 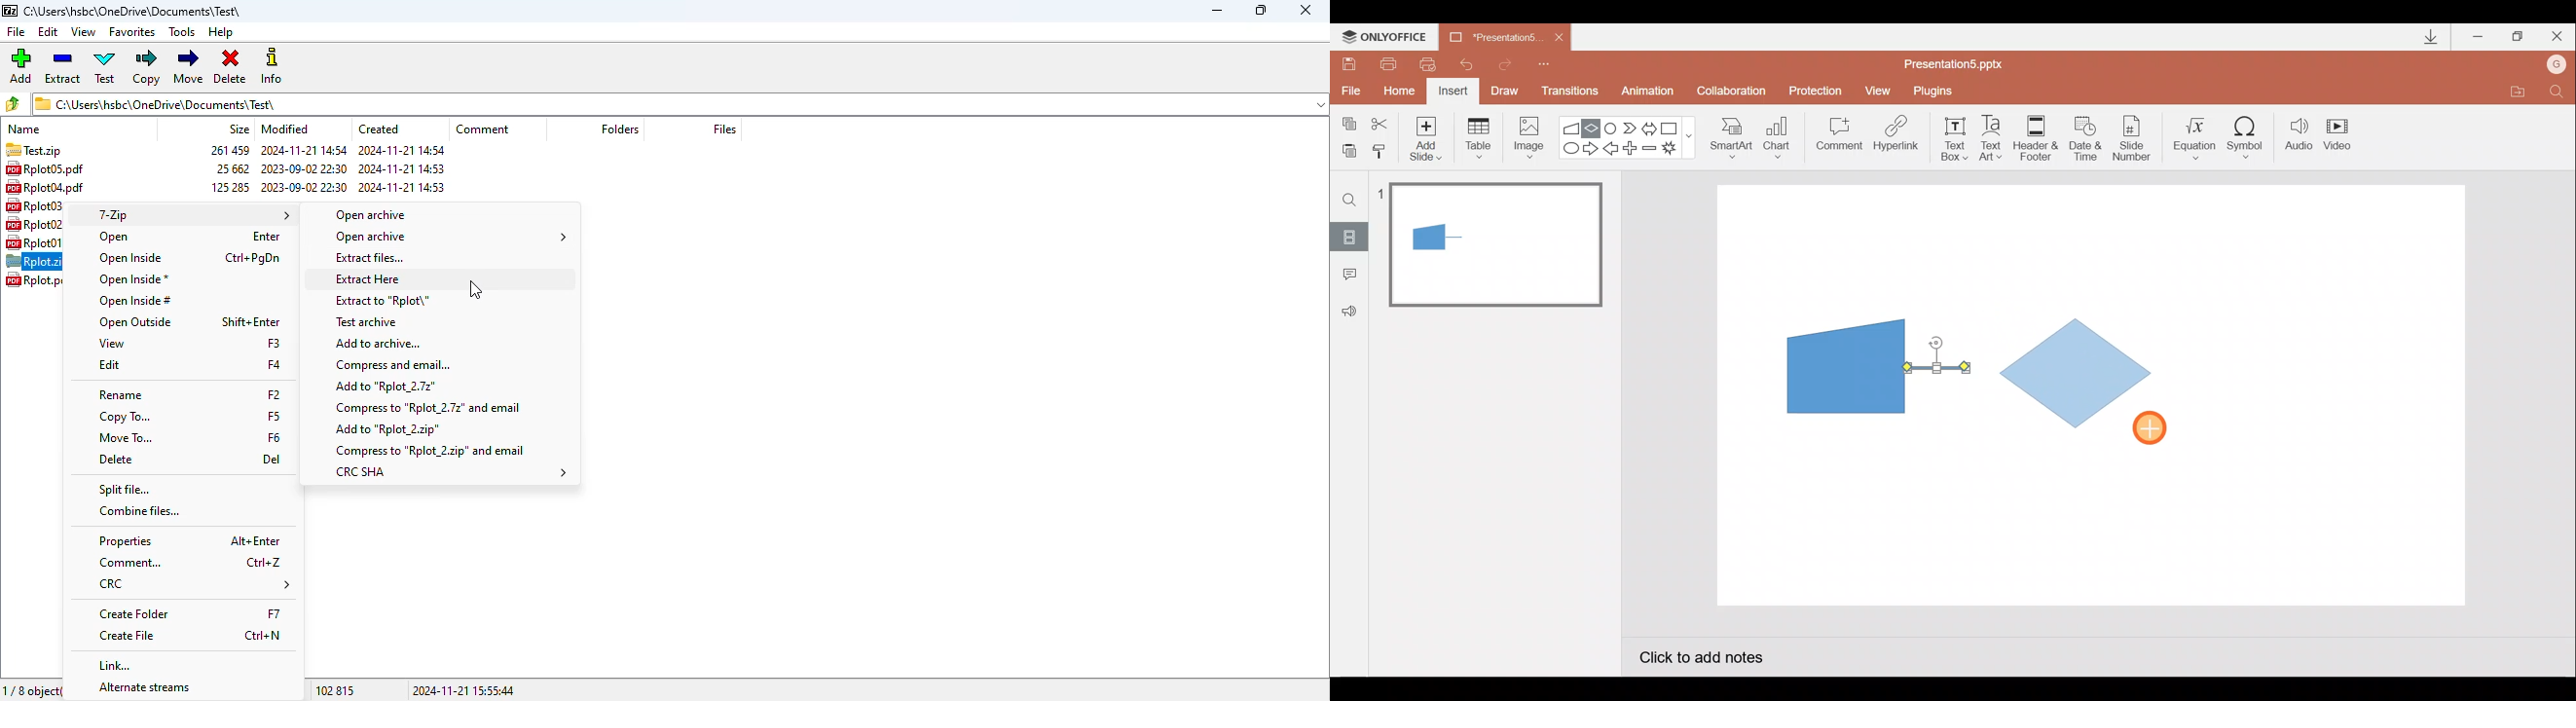 I want to click on Symbol, so click(x=2250, y=137).